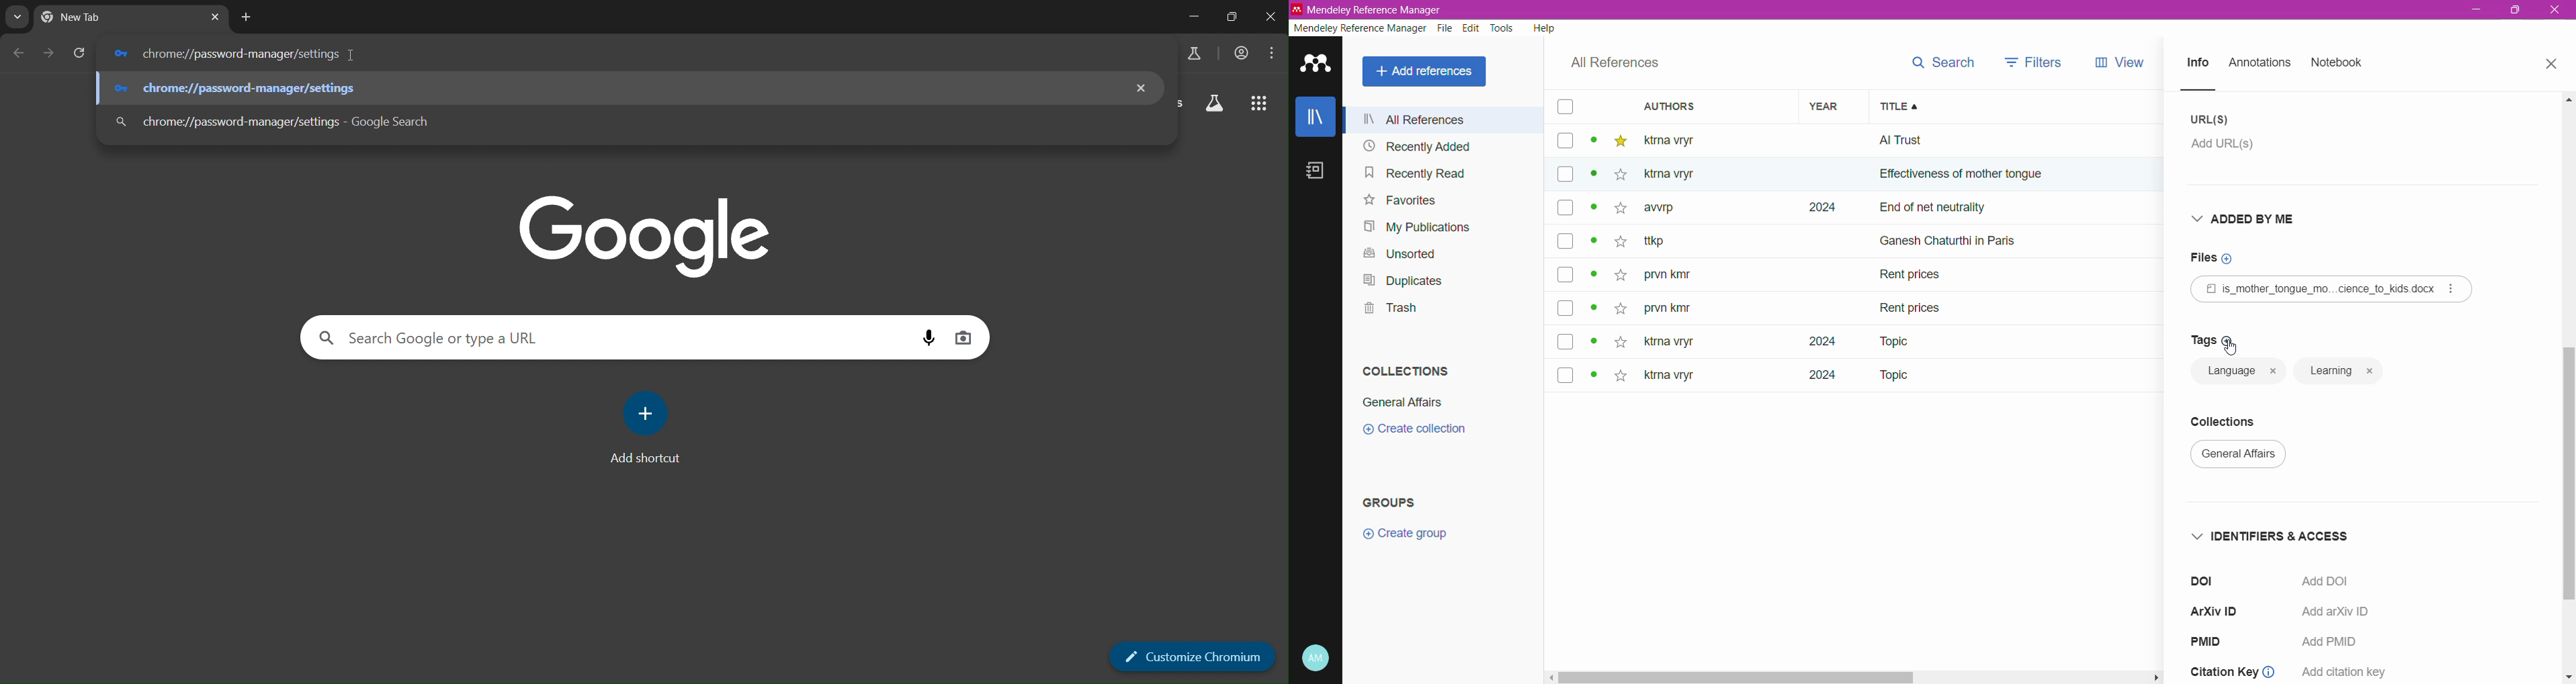 Image resolution: width=2576 pixels, height=700 pixels. What do you see at coordinates (1419, 227) in the screenshot?
I see `My Publications` at bounding box center [1419, 227].